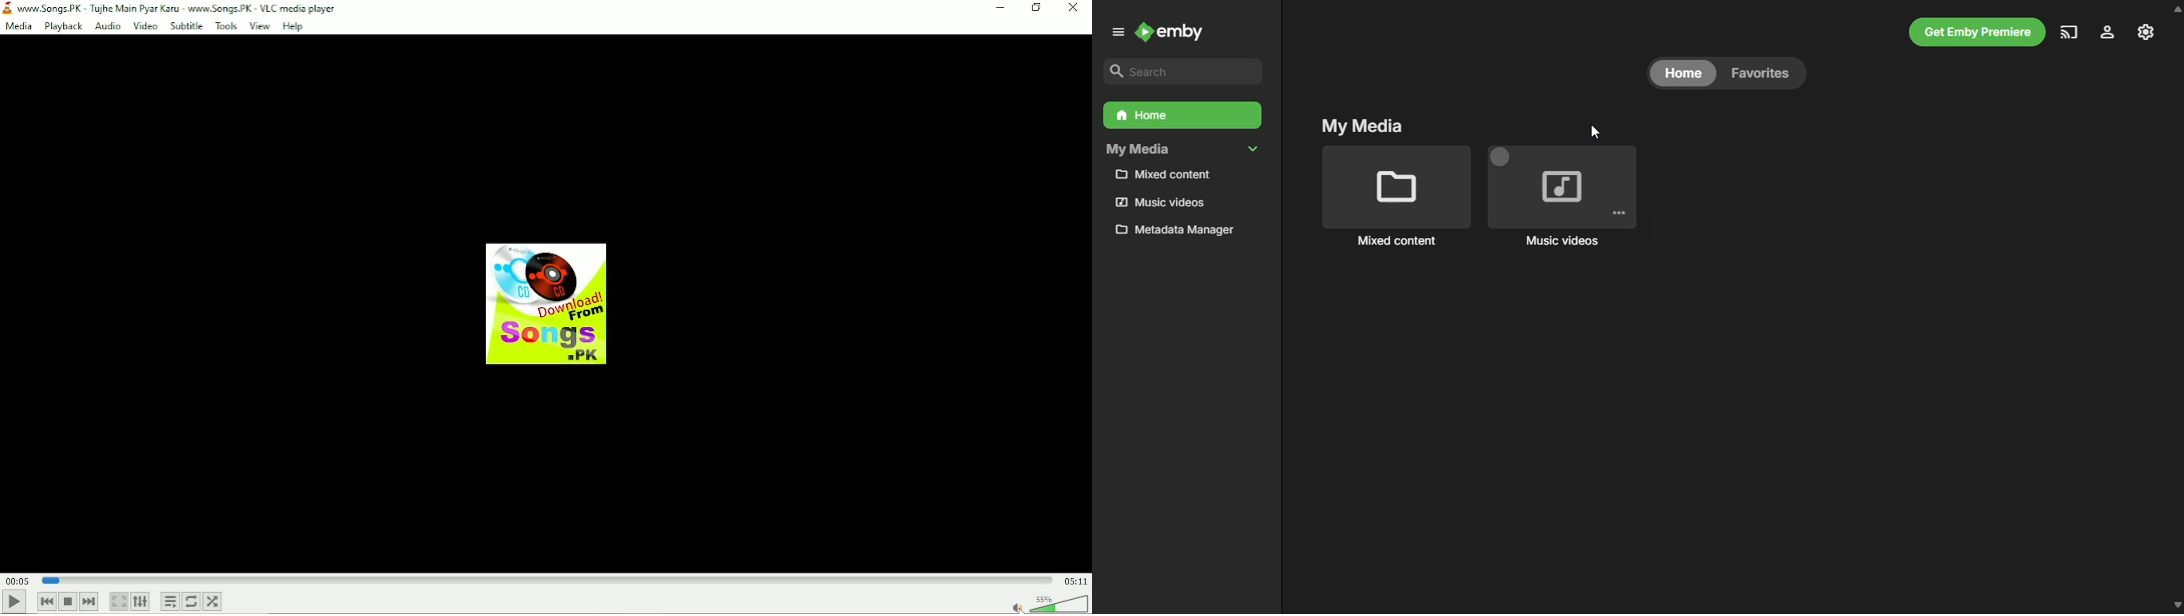 The height and width of the screenshot is (616, 2184). What do you see at coordinates (1074, 580) in the screenshot?
I see `Total duration` at bounding box center [1074, 580].